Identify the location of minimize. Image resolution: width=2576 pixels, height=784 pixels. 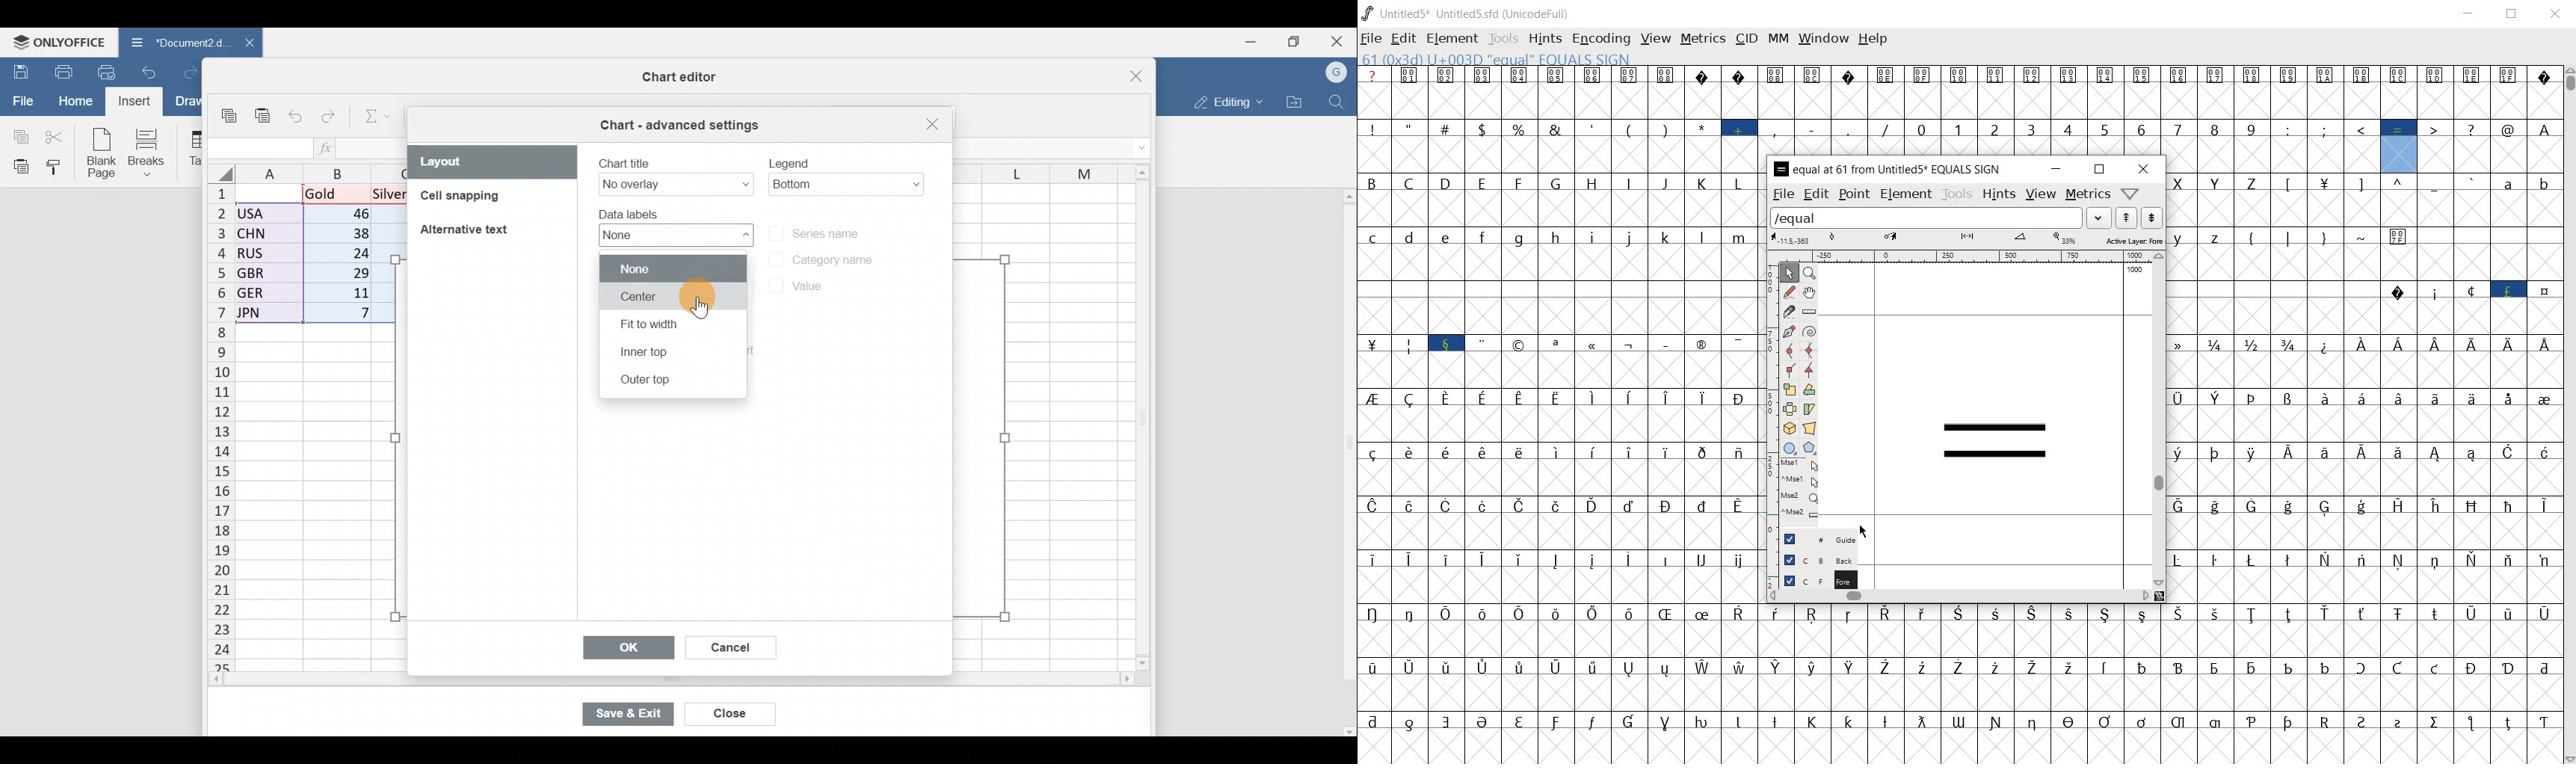
(2468, 13).